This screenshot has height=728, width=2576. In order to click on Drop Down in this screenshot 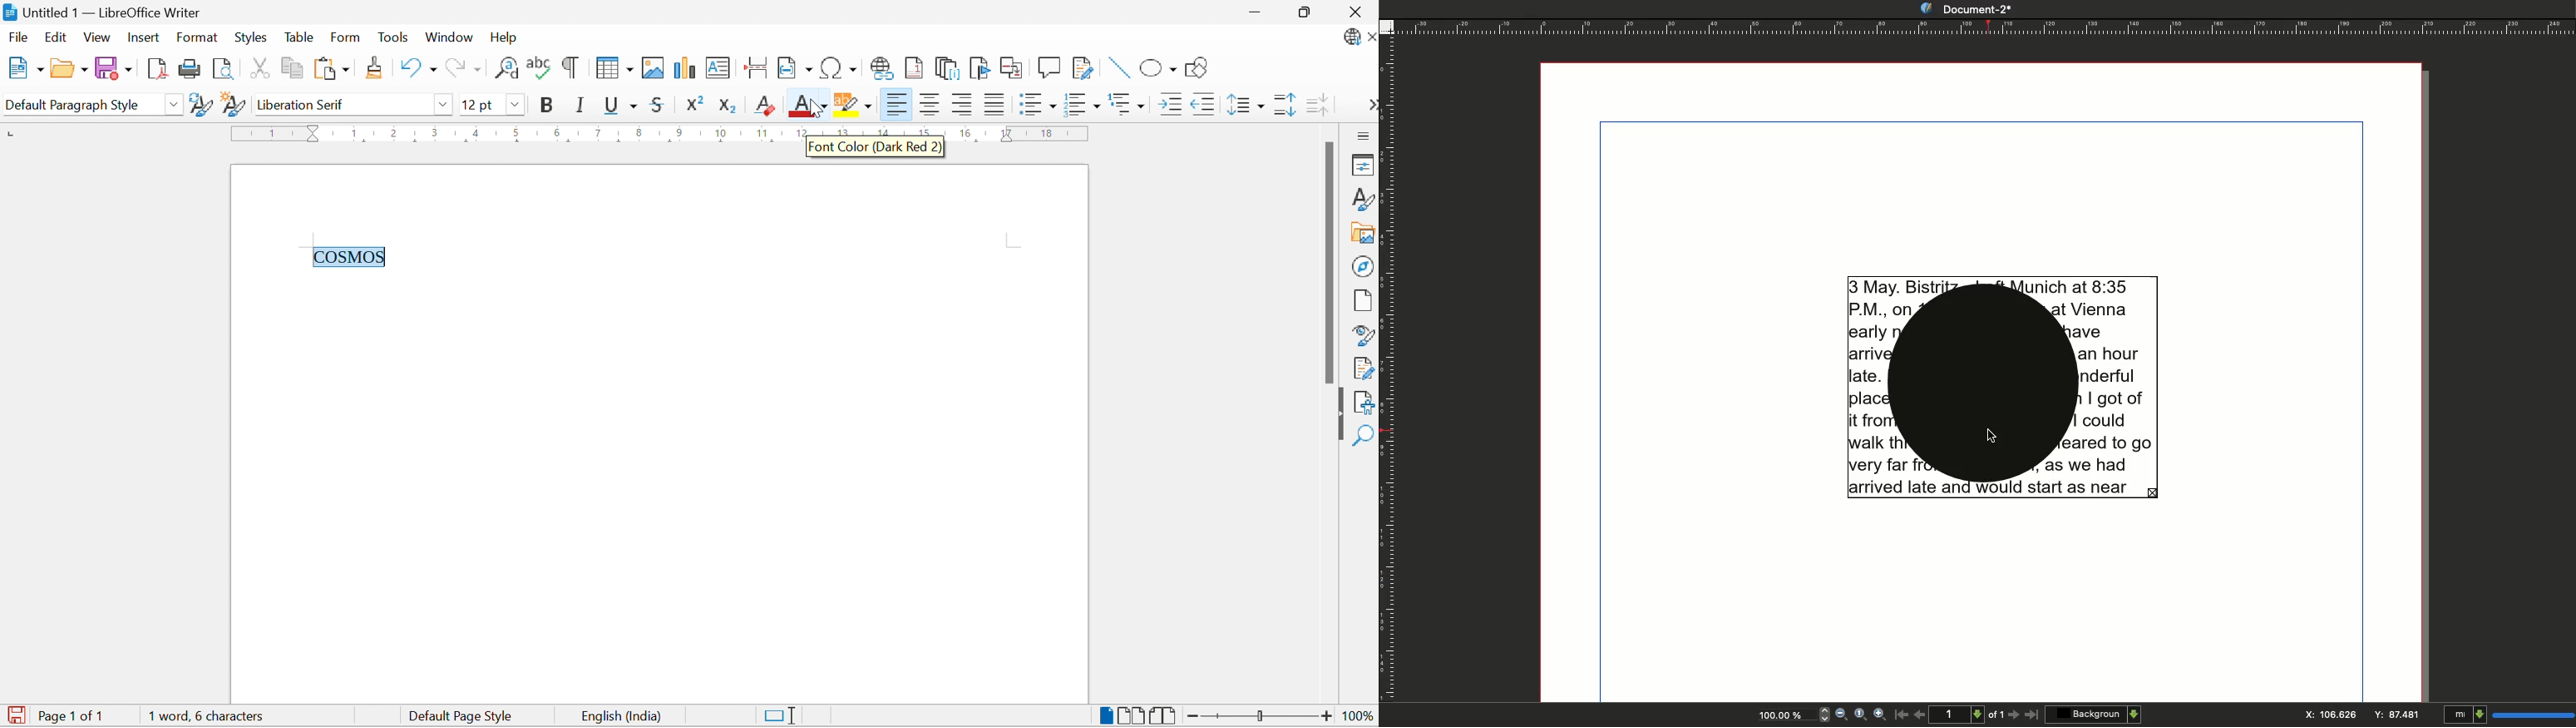, I will do `click(443, 104)`.